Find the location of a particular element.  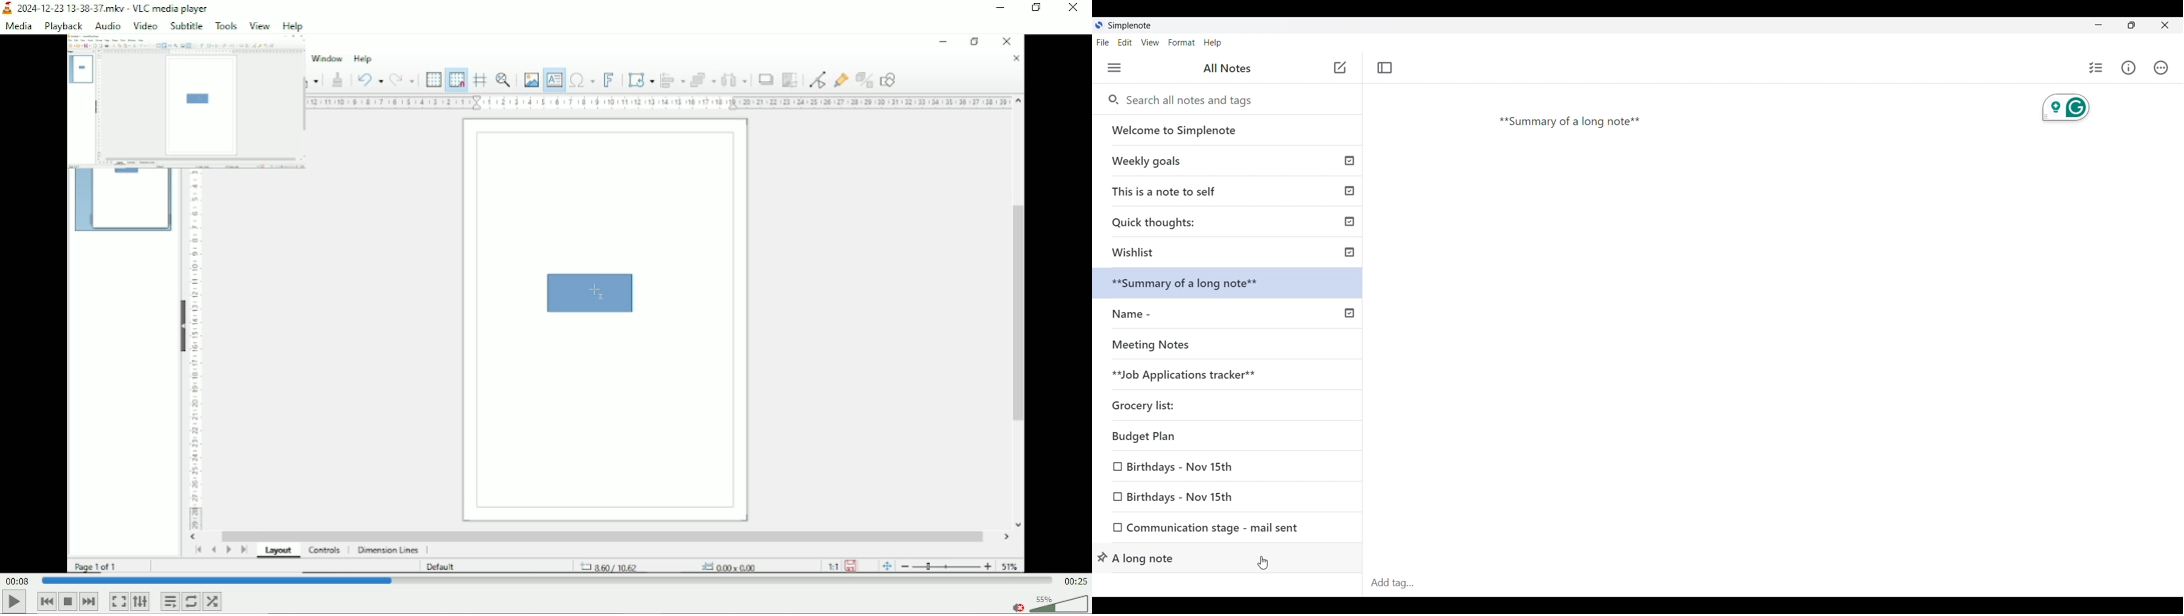

Name is located at coordinates (1228, 312).